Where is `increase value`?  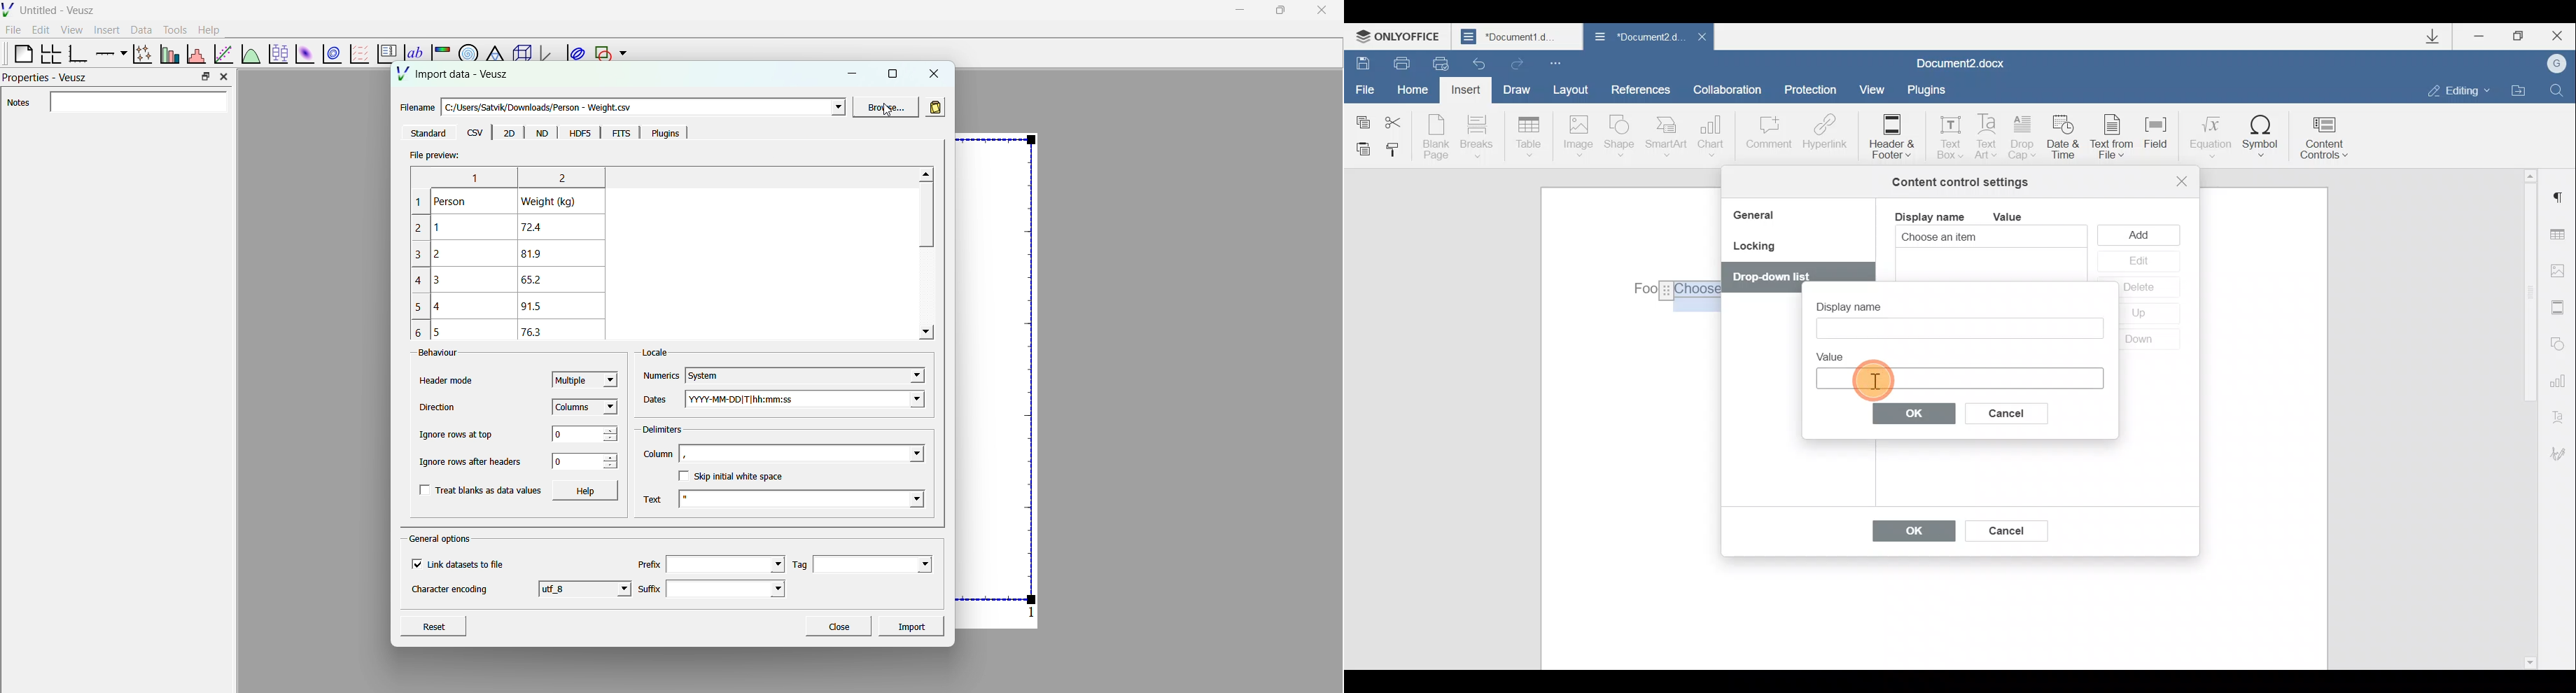 increase value is located at coordinates (612, 427).